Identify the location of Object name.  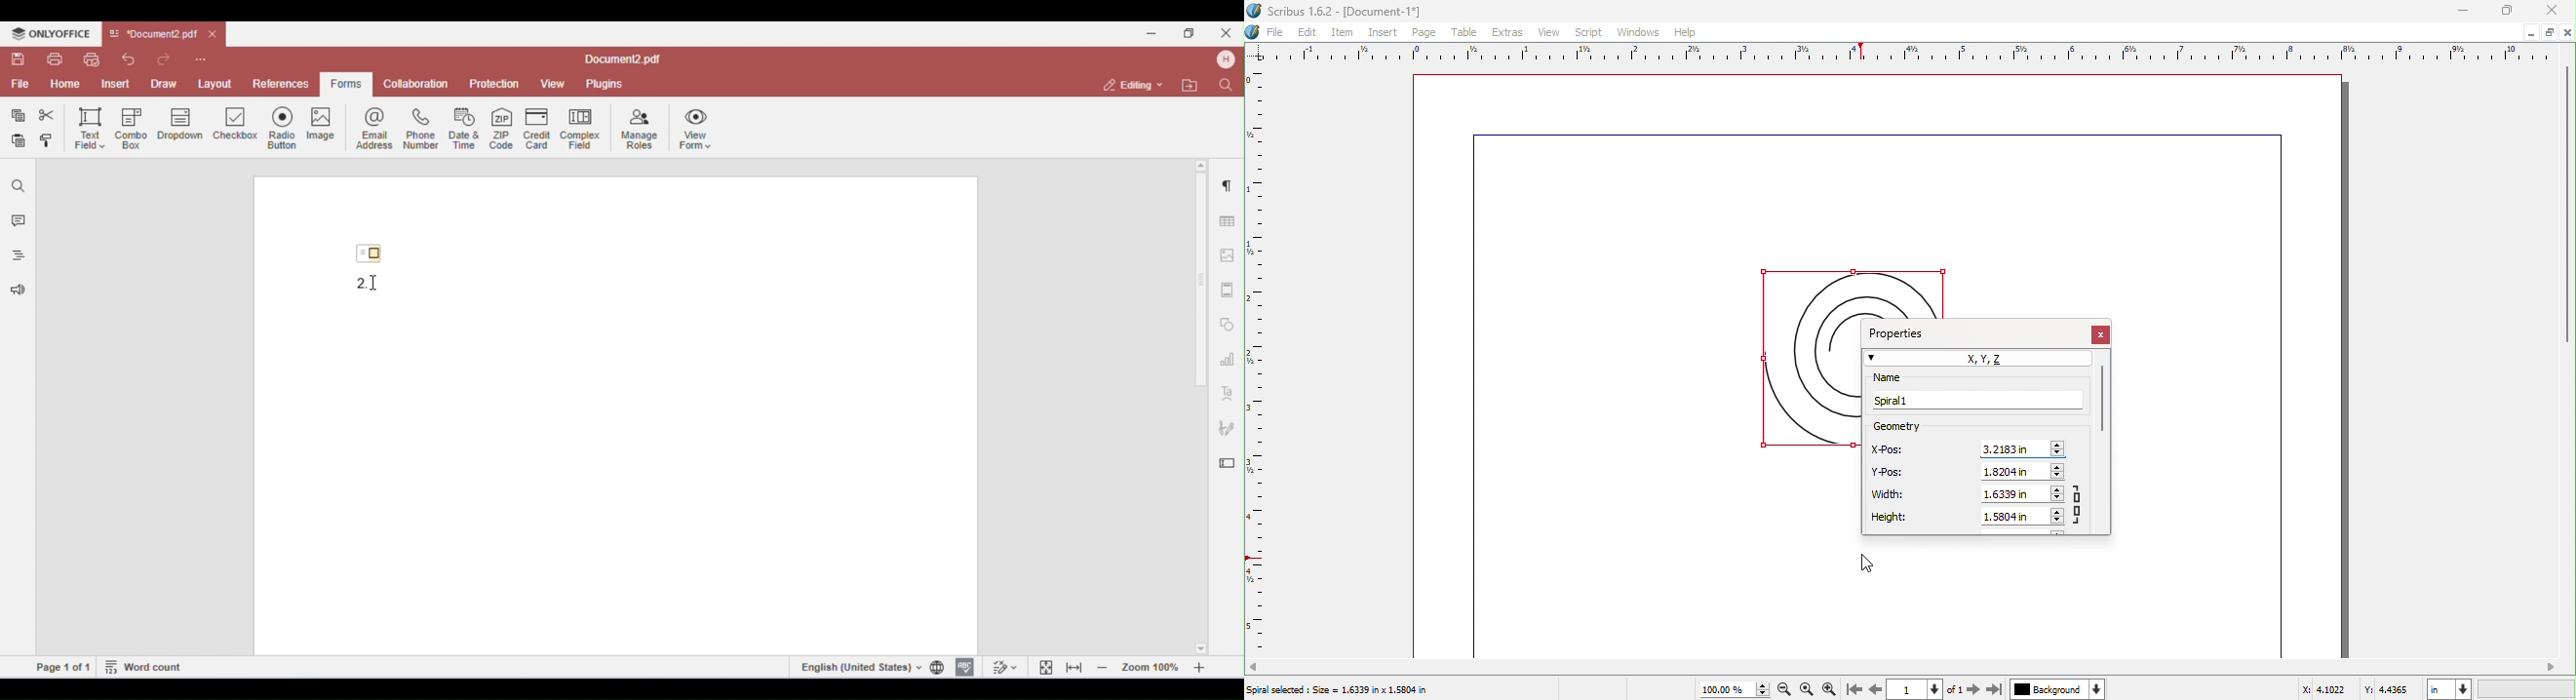
(1974, 401).